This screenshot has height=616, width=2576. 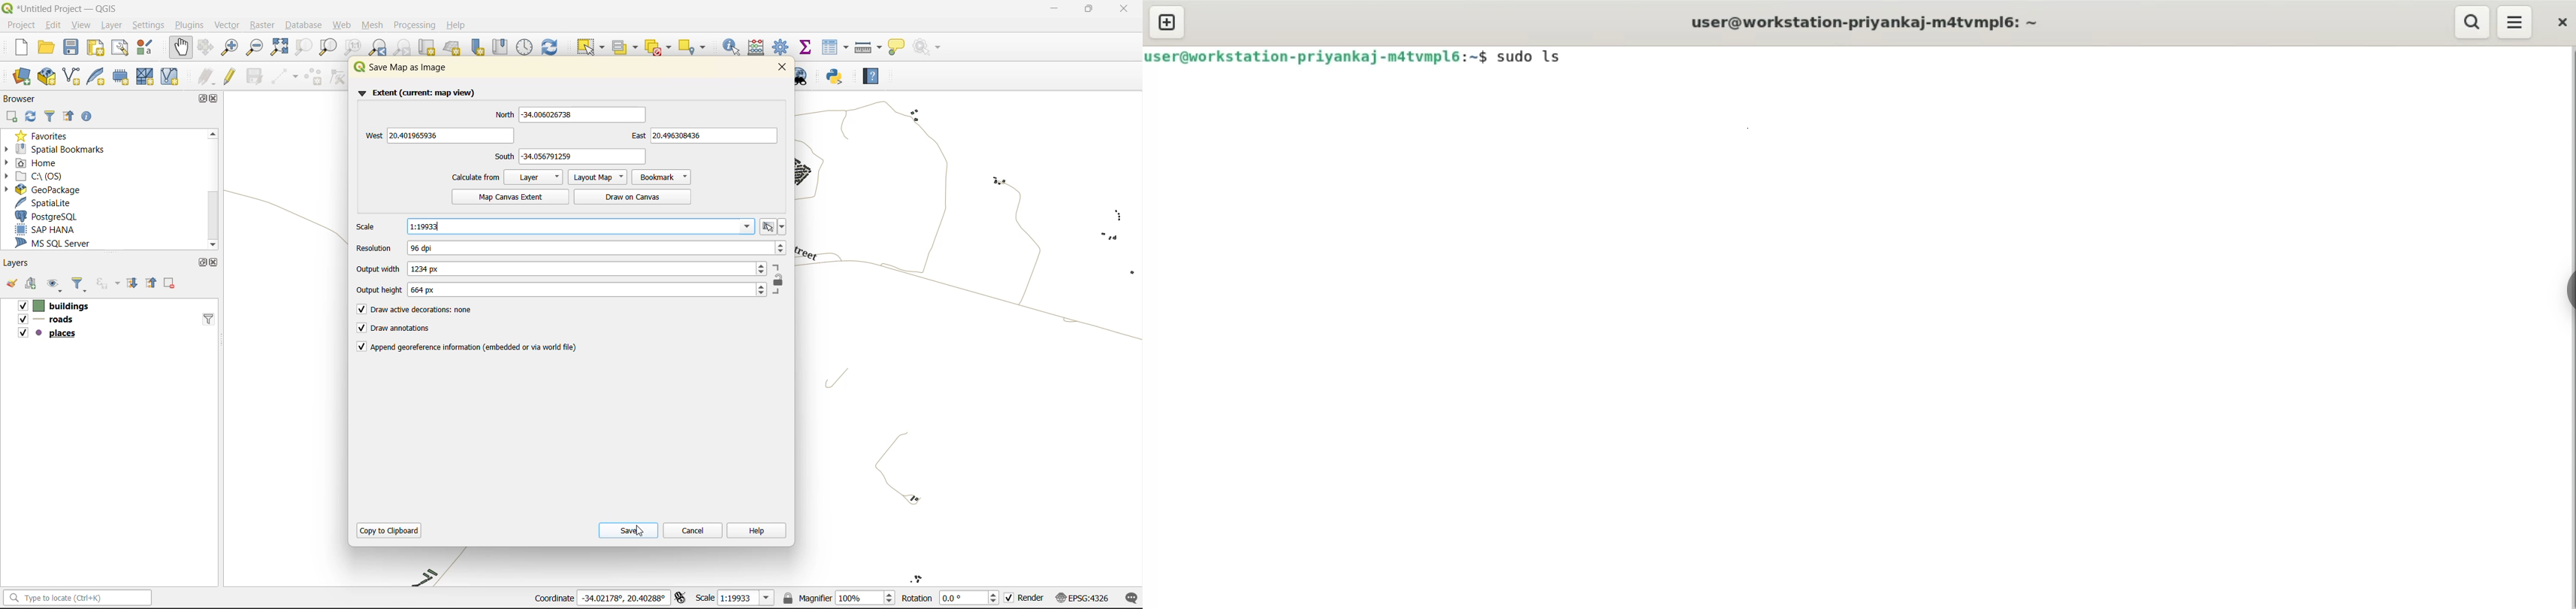 I want to click on attributes table, so click(x=836, y=48).